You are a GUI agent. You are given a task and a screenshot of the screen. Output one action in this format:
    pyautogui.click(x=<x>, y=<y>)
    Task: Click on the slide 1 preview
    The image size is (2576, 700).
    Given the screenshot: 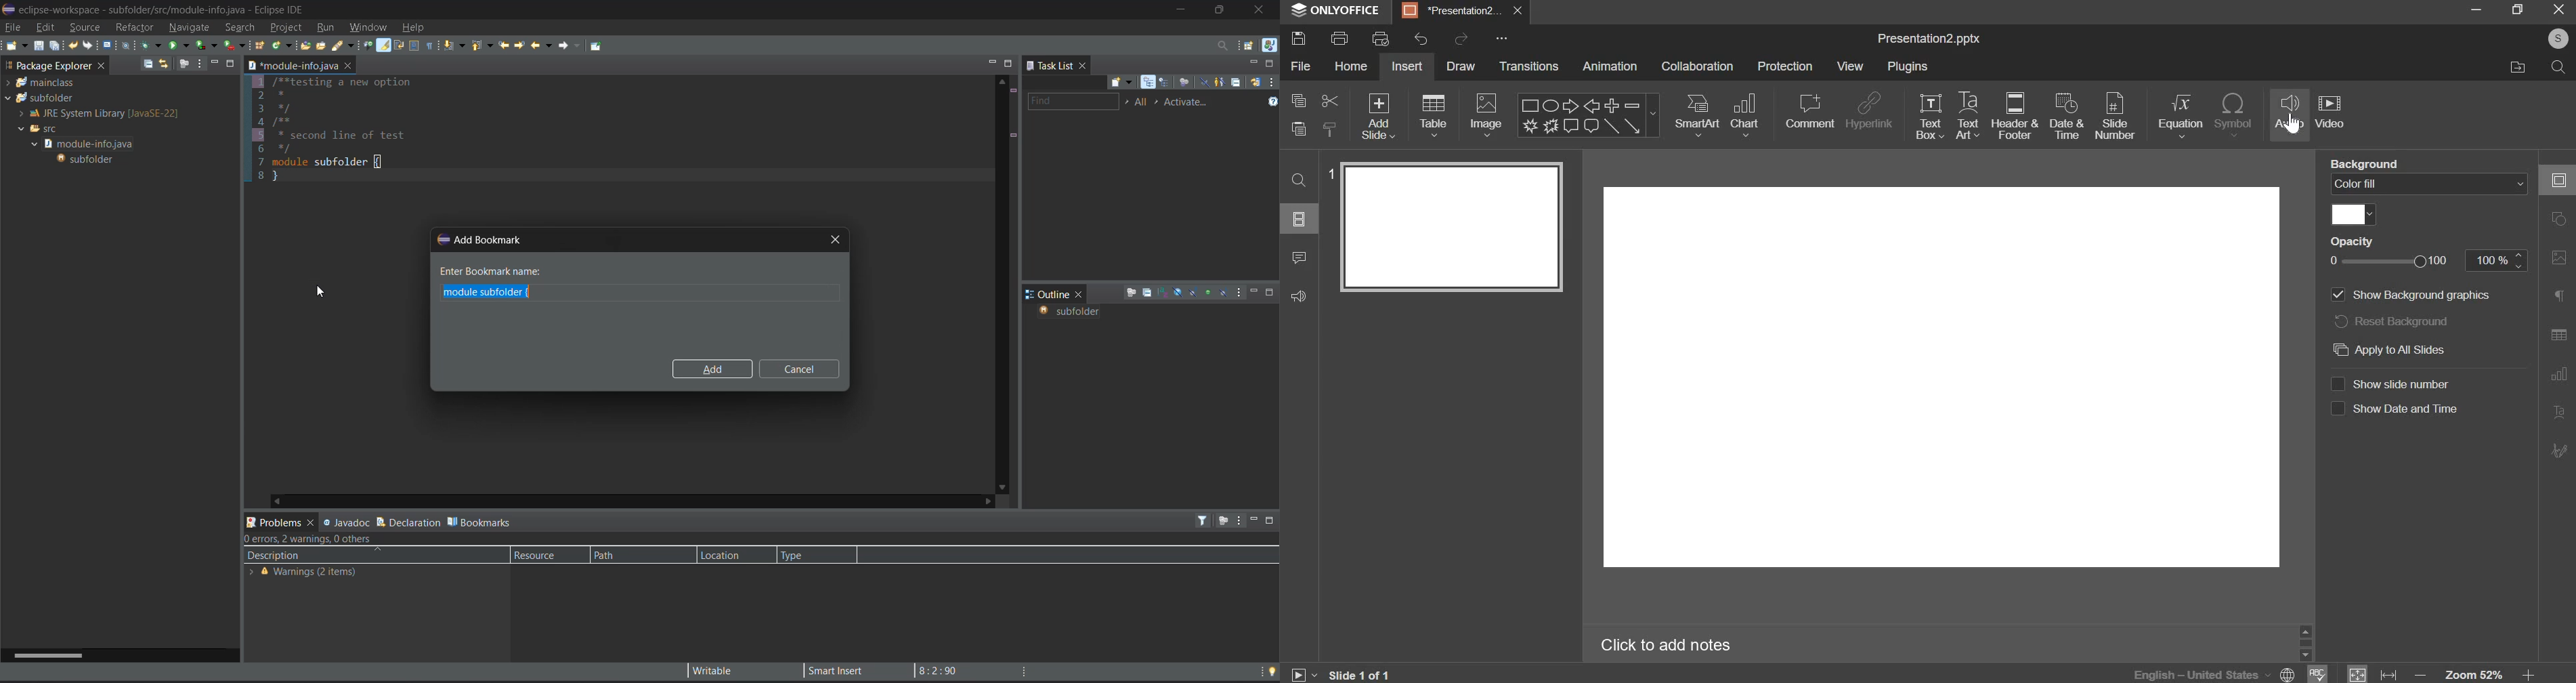 What is the action you would take?
    pyautogui.click(x=1451, y=227)
    